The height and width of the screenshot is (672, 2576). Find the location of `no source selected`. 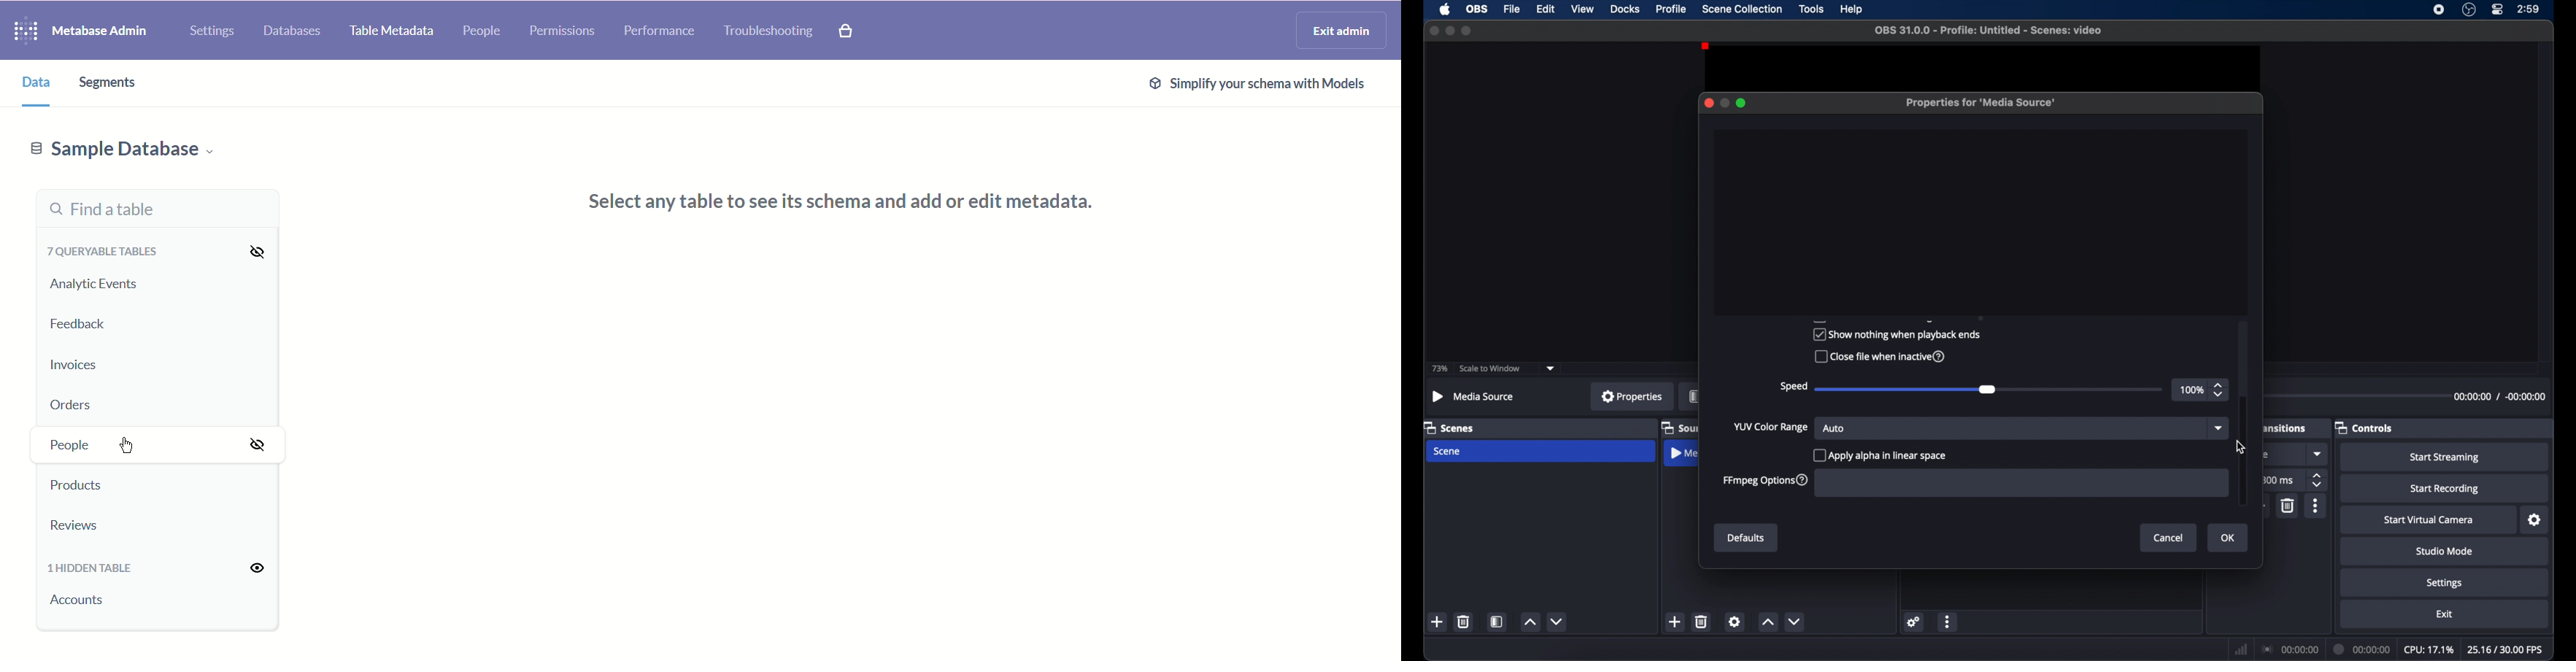

no source selected is located at coordinates (1476, 397).